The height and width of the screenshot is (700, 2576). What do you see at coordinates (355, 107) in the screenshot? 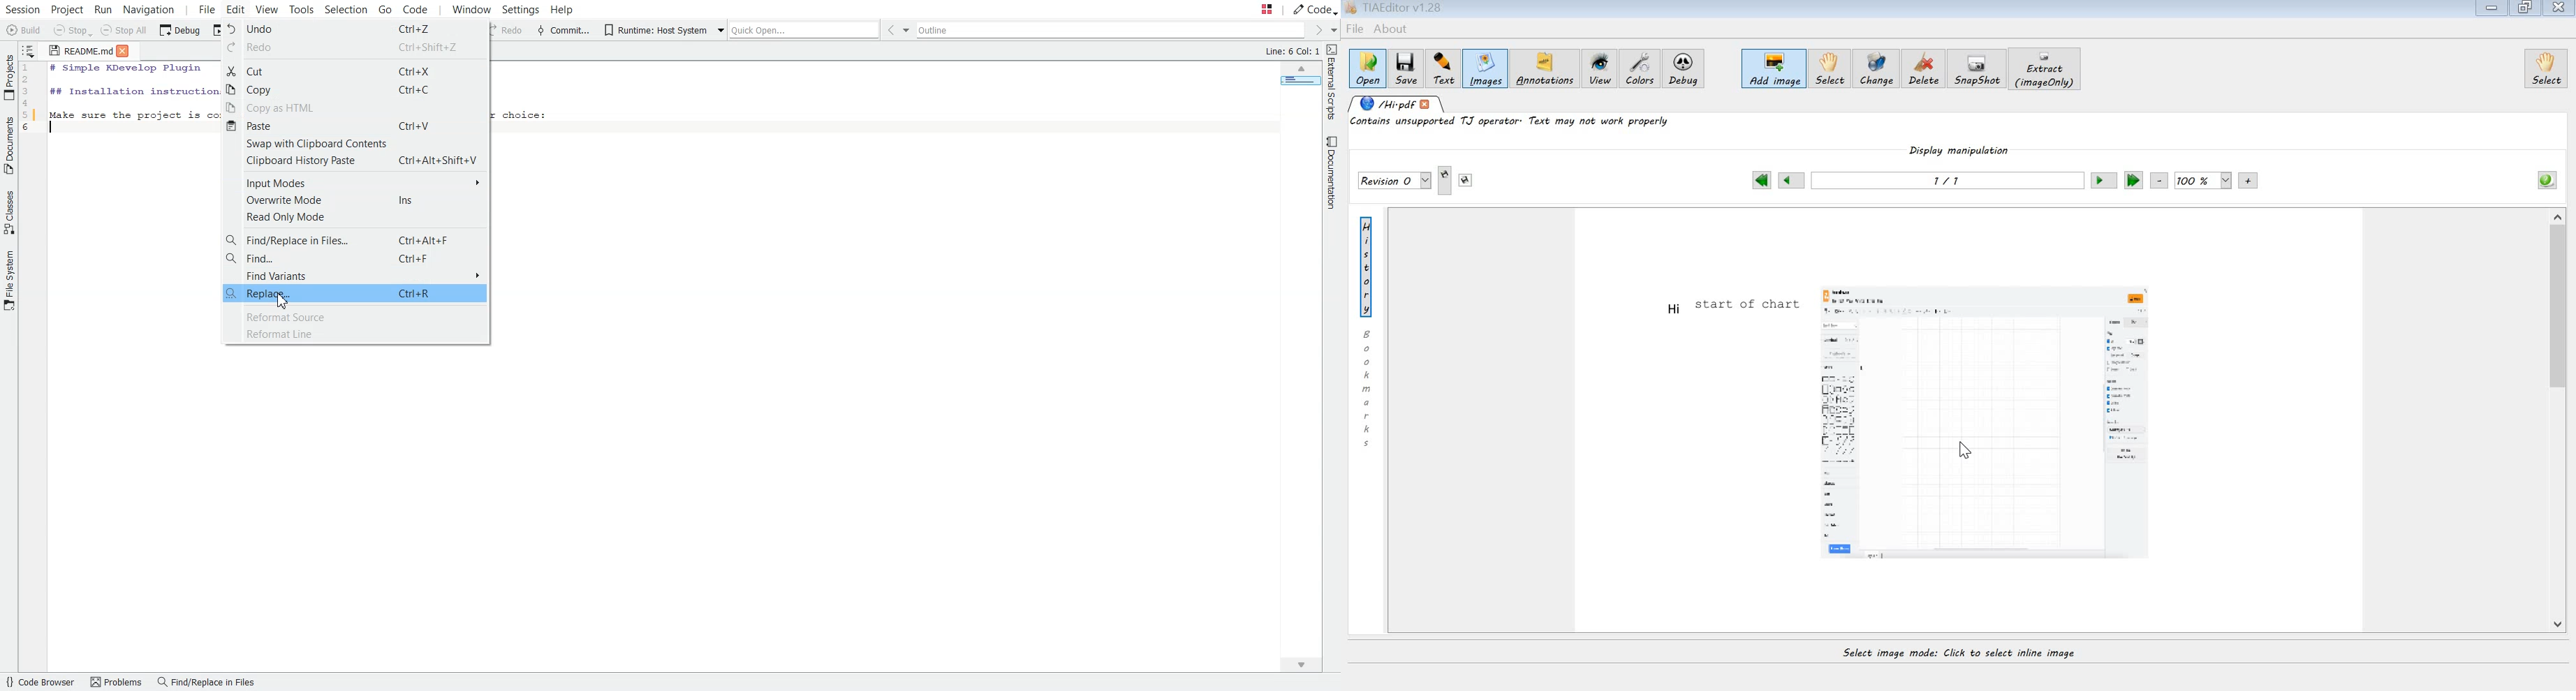
I see `Copy as HTML` at bounding box center [355, 107].